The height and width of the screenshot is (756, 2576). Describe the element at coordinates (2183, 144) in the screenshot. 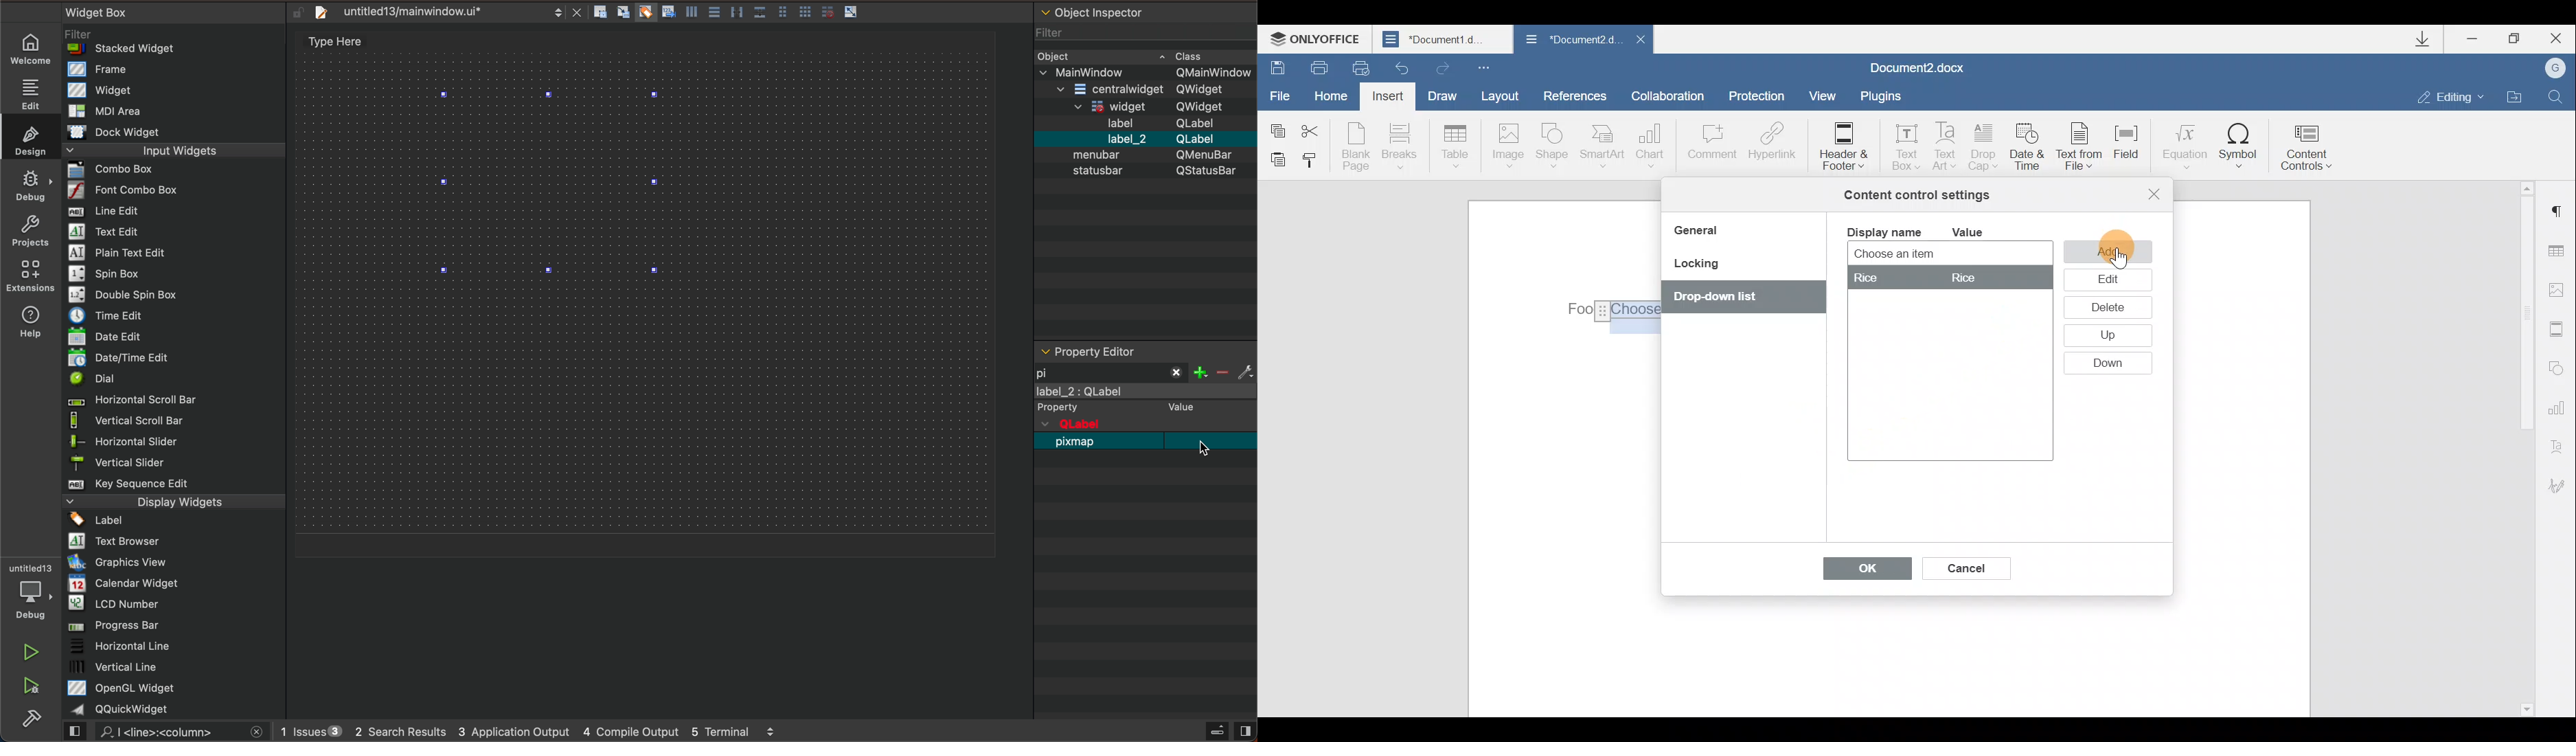

I see `Equation` at that location.